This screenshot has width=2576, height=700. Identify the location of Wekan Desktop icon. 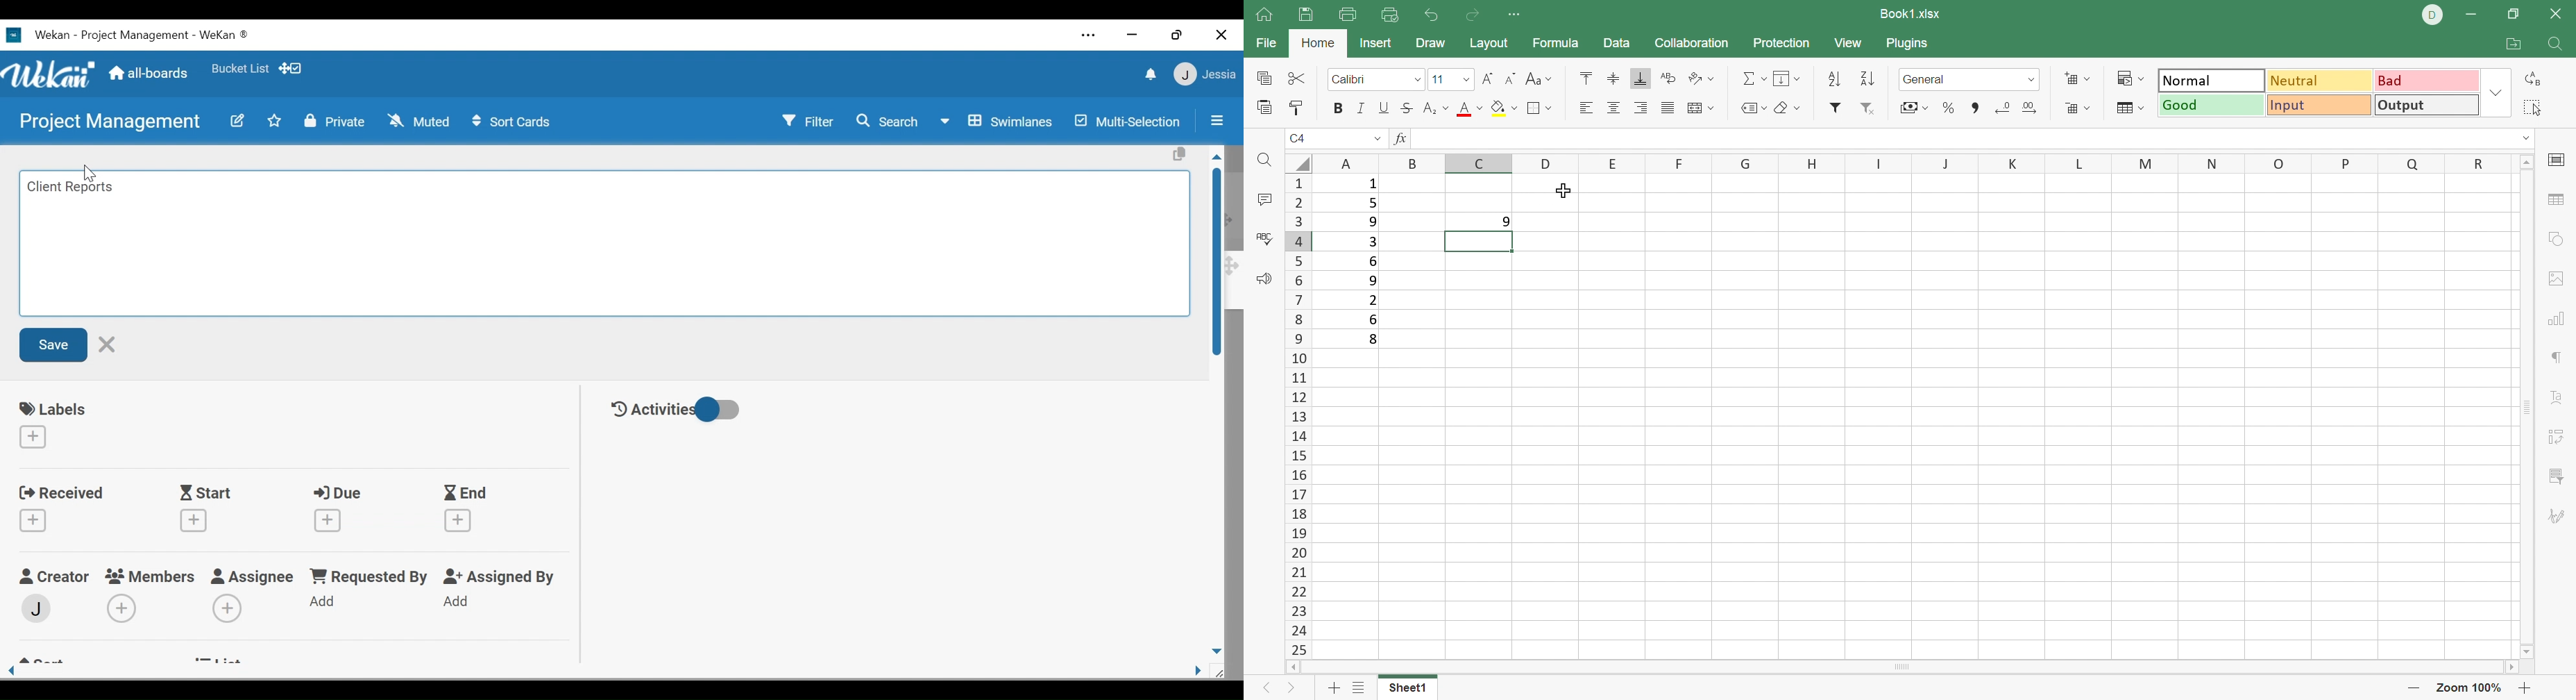
(38, 34).